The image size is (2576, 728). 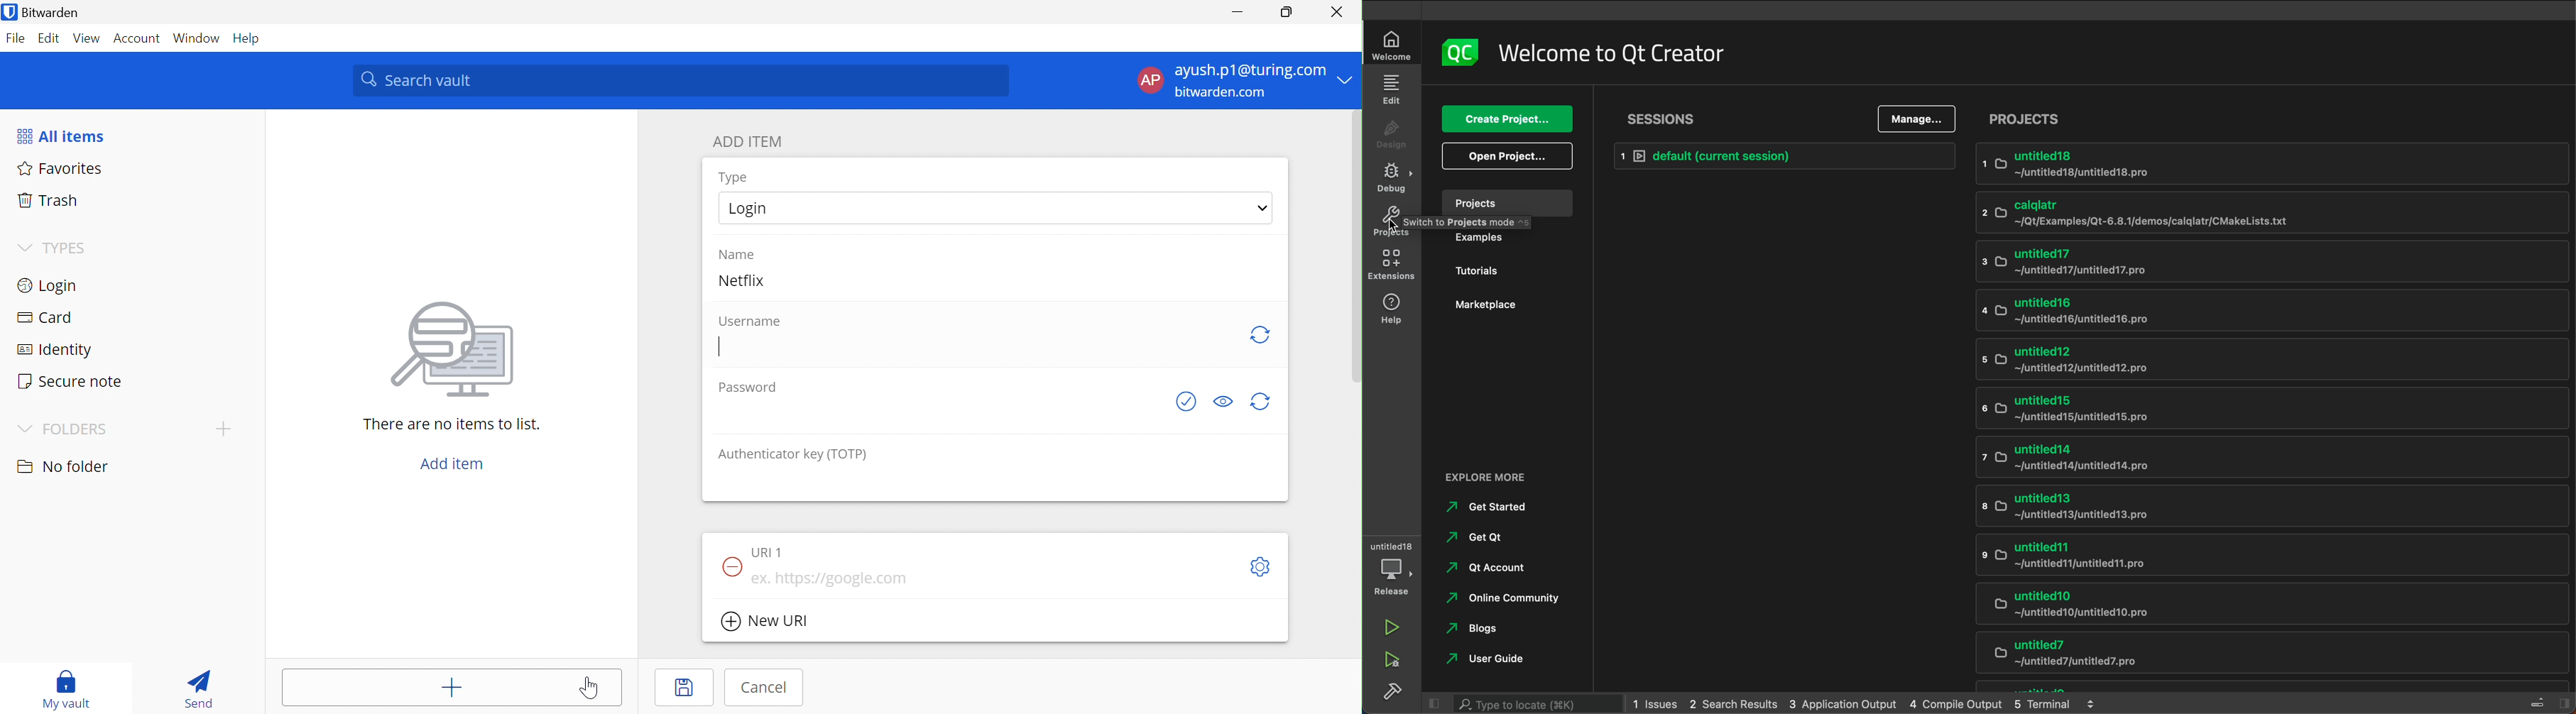 I want to click on Type, so click(x=732, y=177).